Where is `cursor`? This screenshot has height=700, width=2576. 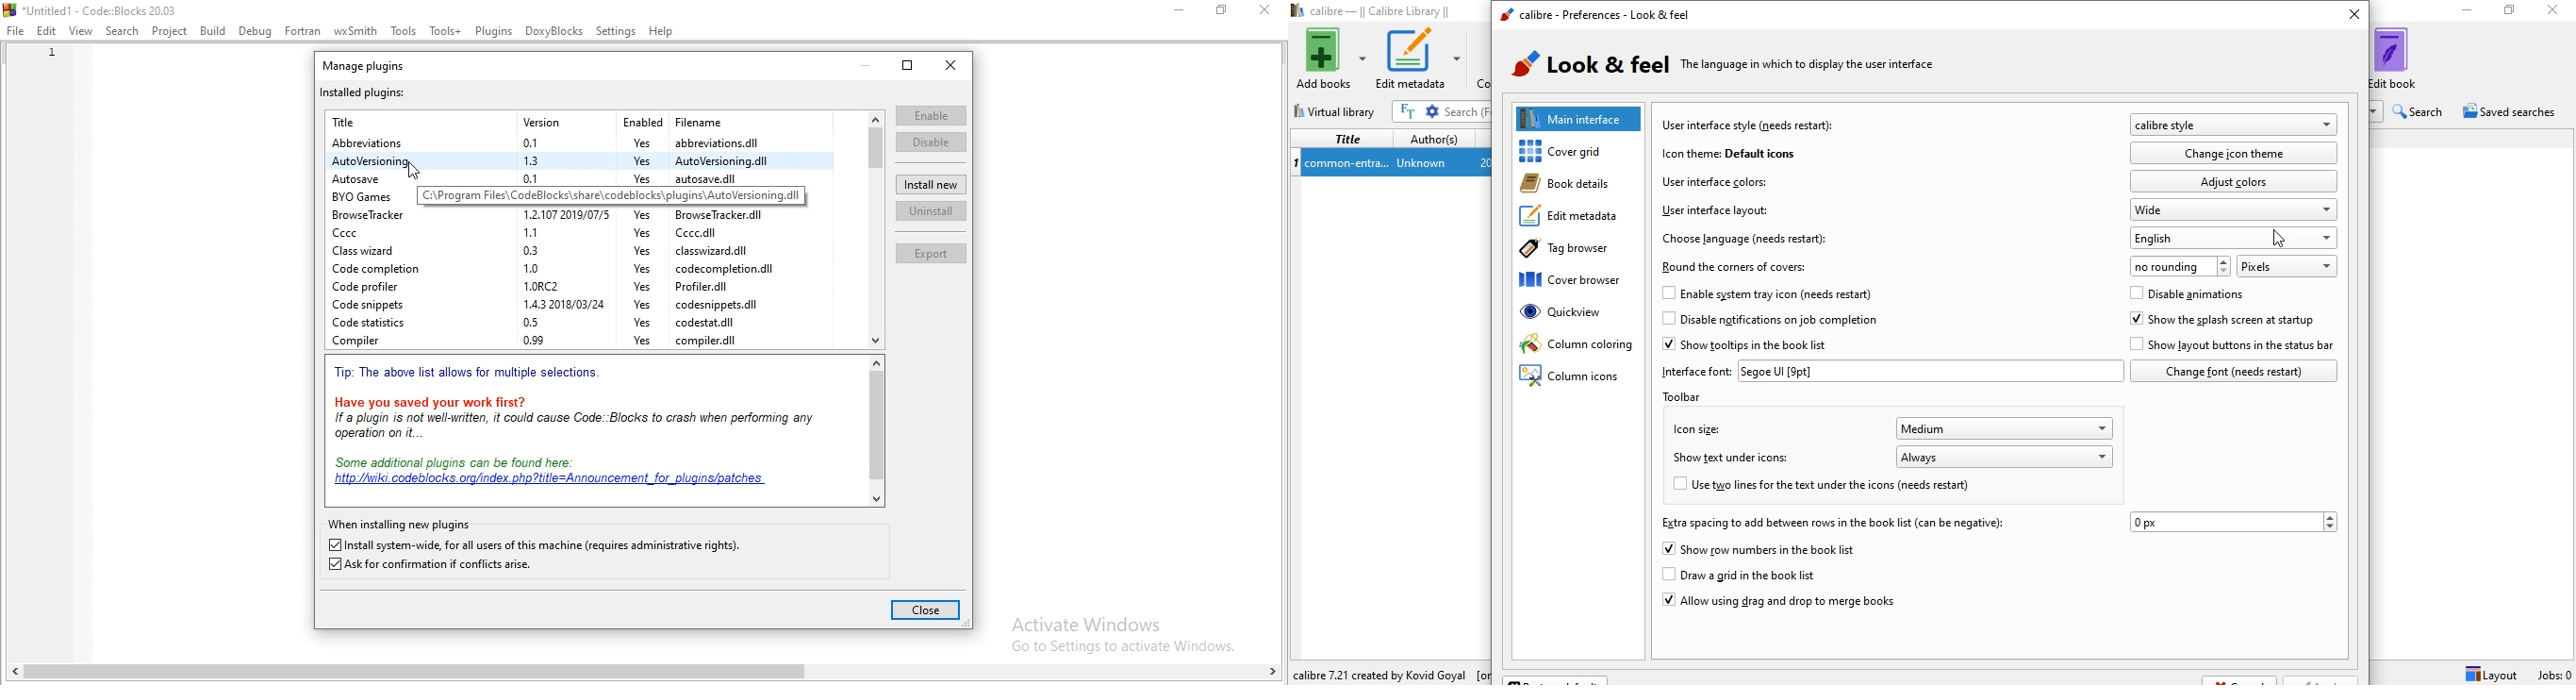
cursor is located at coordinates (2282, 243).